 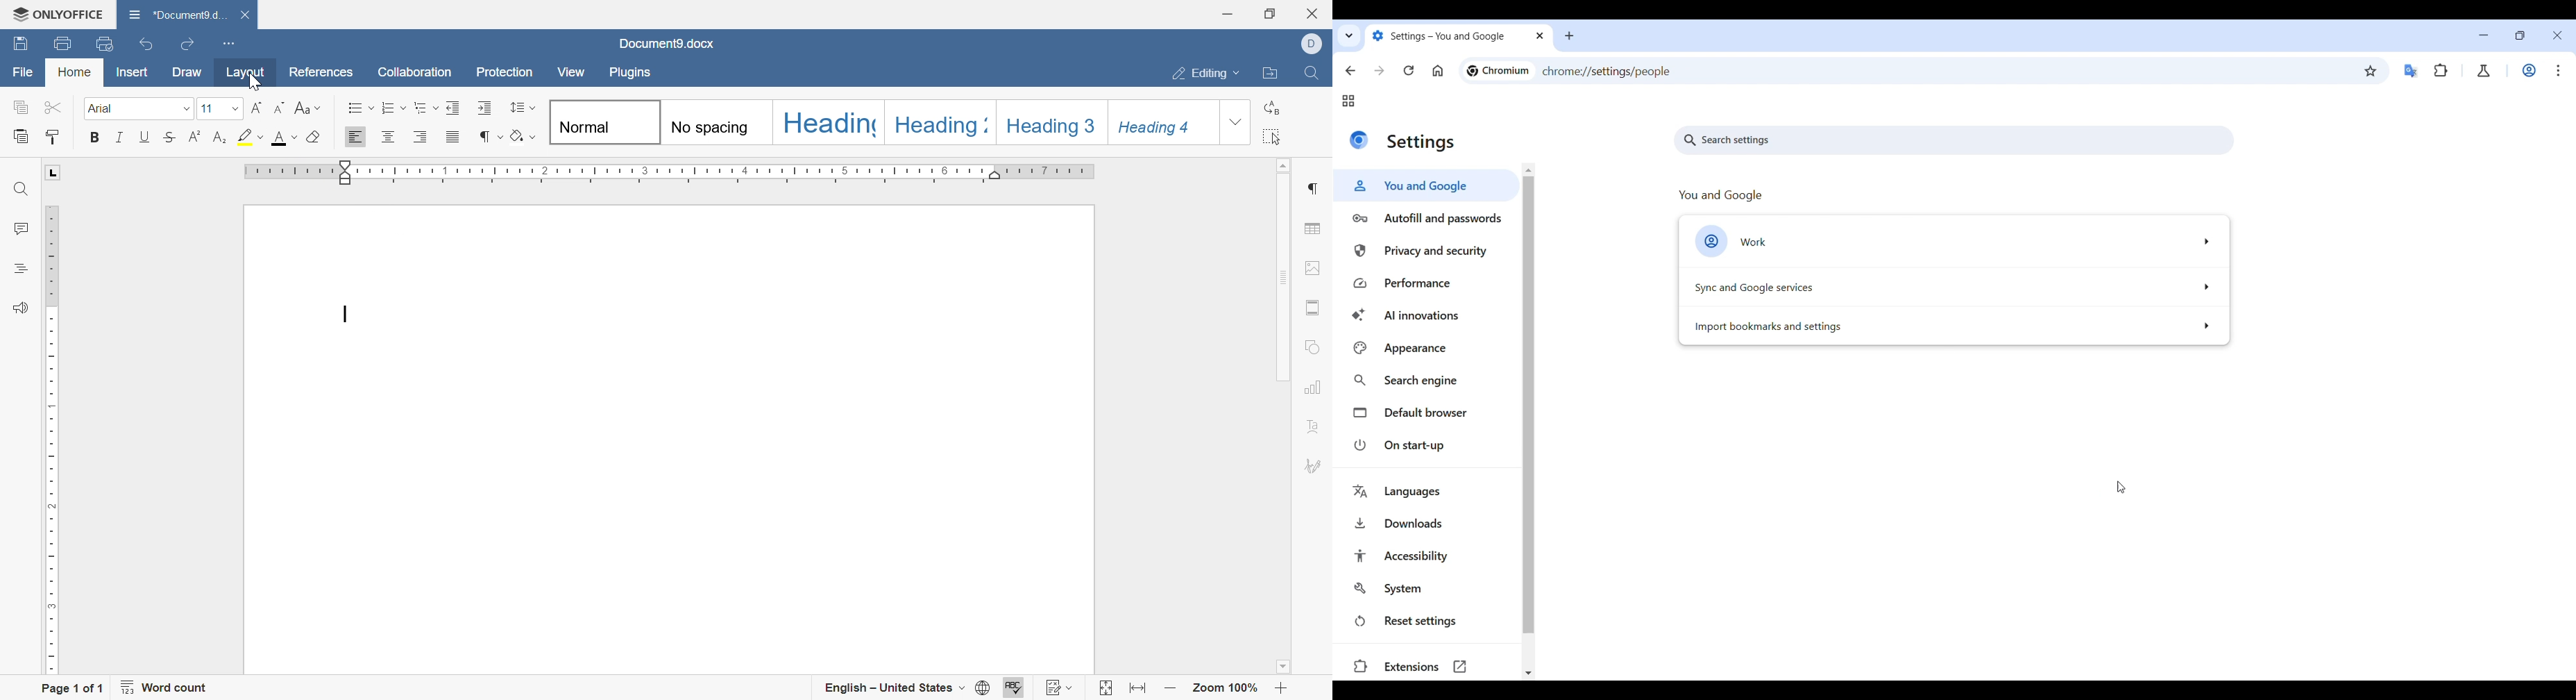 I want to click on ruler, so click(x=671, y=174).